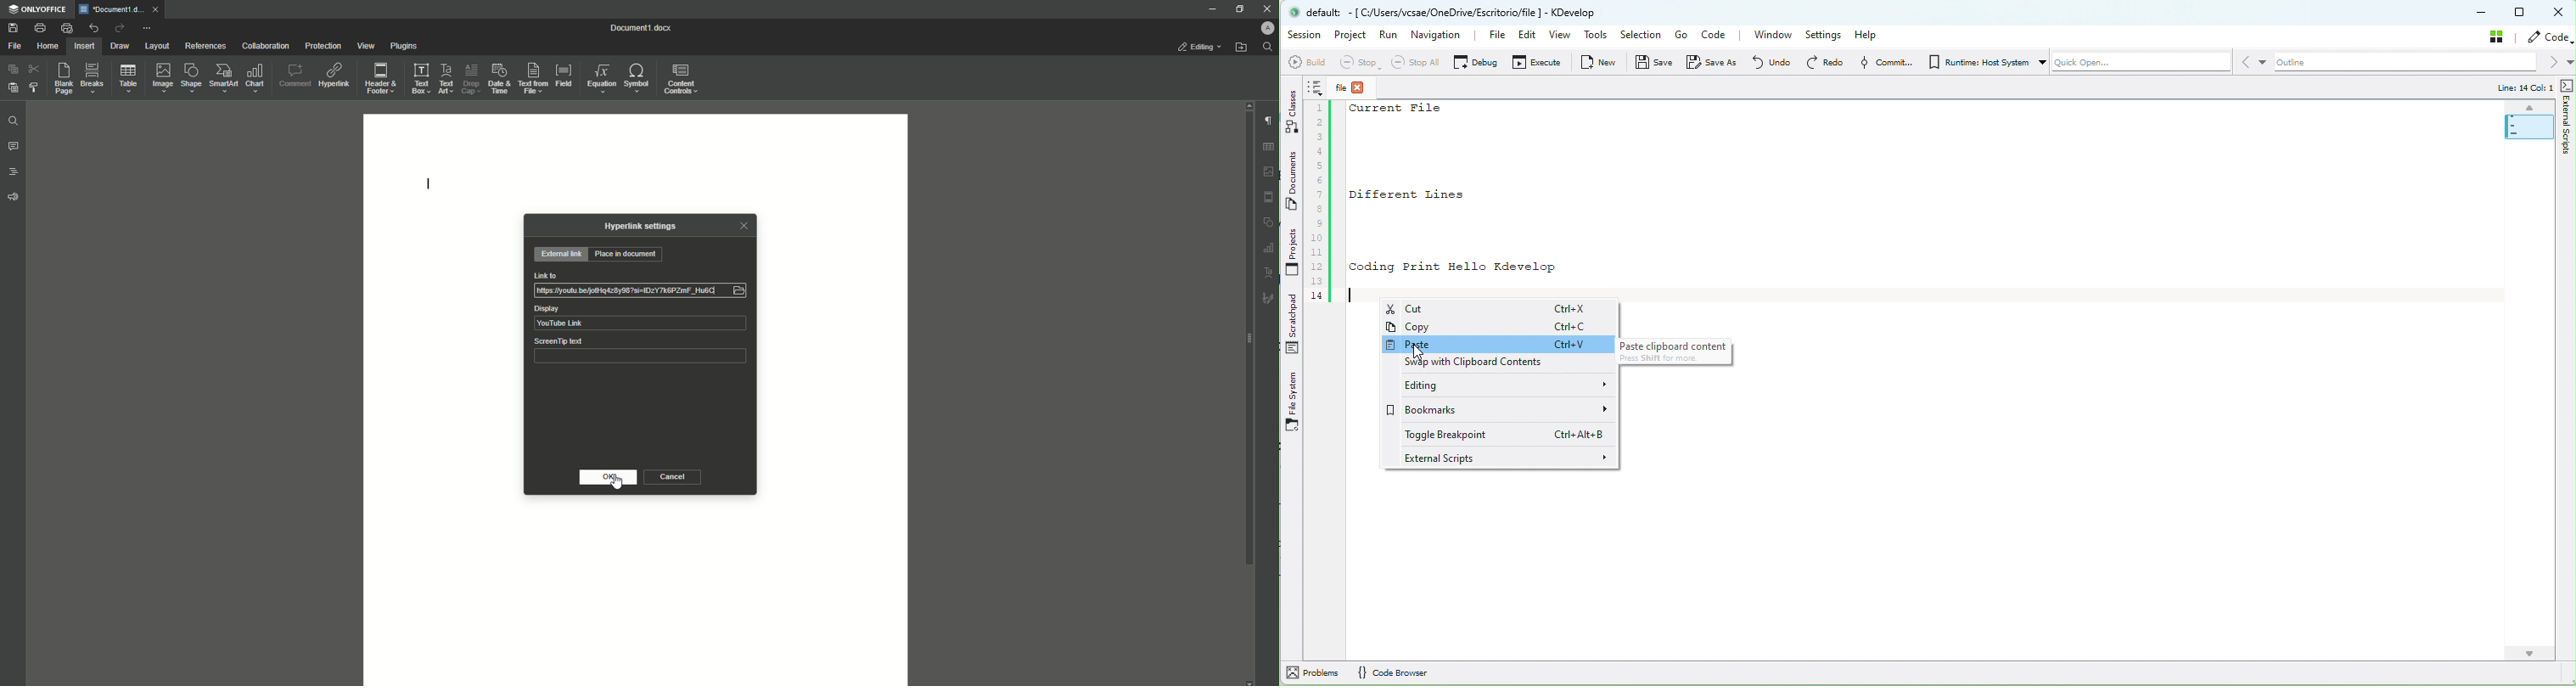  Describe the element at coordinates (426, 185) in the screenshot. I see `Text Line` at that location.